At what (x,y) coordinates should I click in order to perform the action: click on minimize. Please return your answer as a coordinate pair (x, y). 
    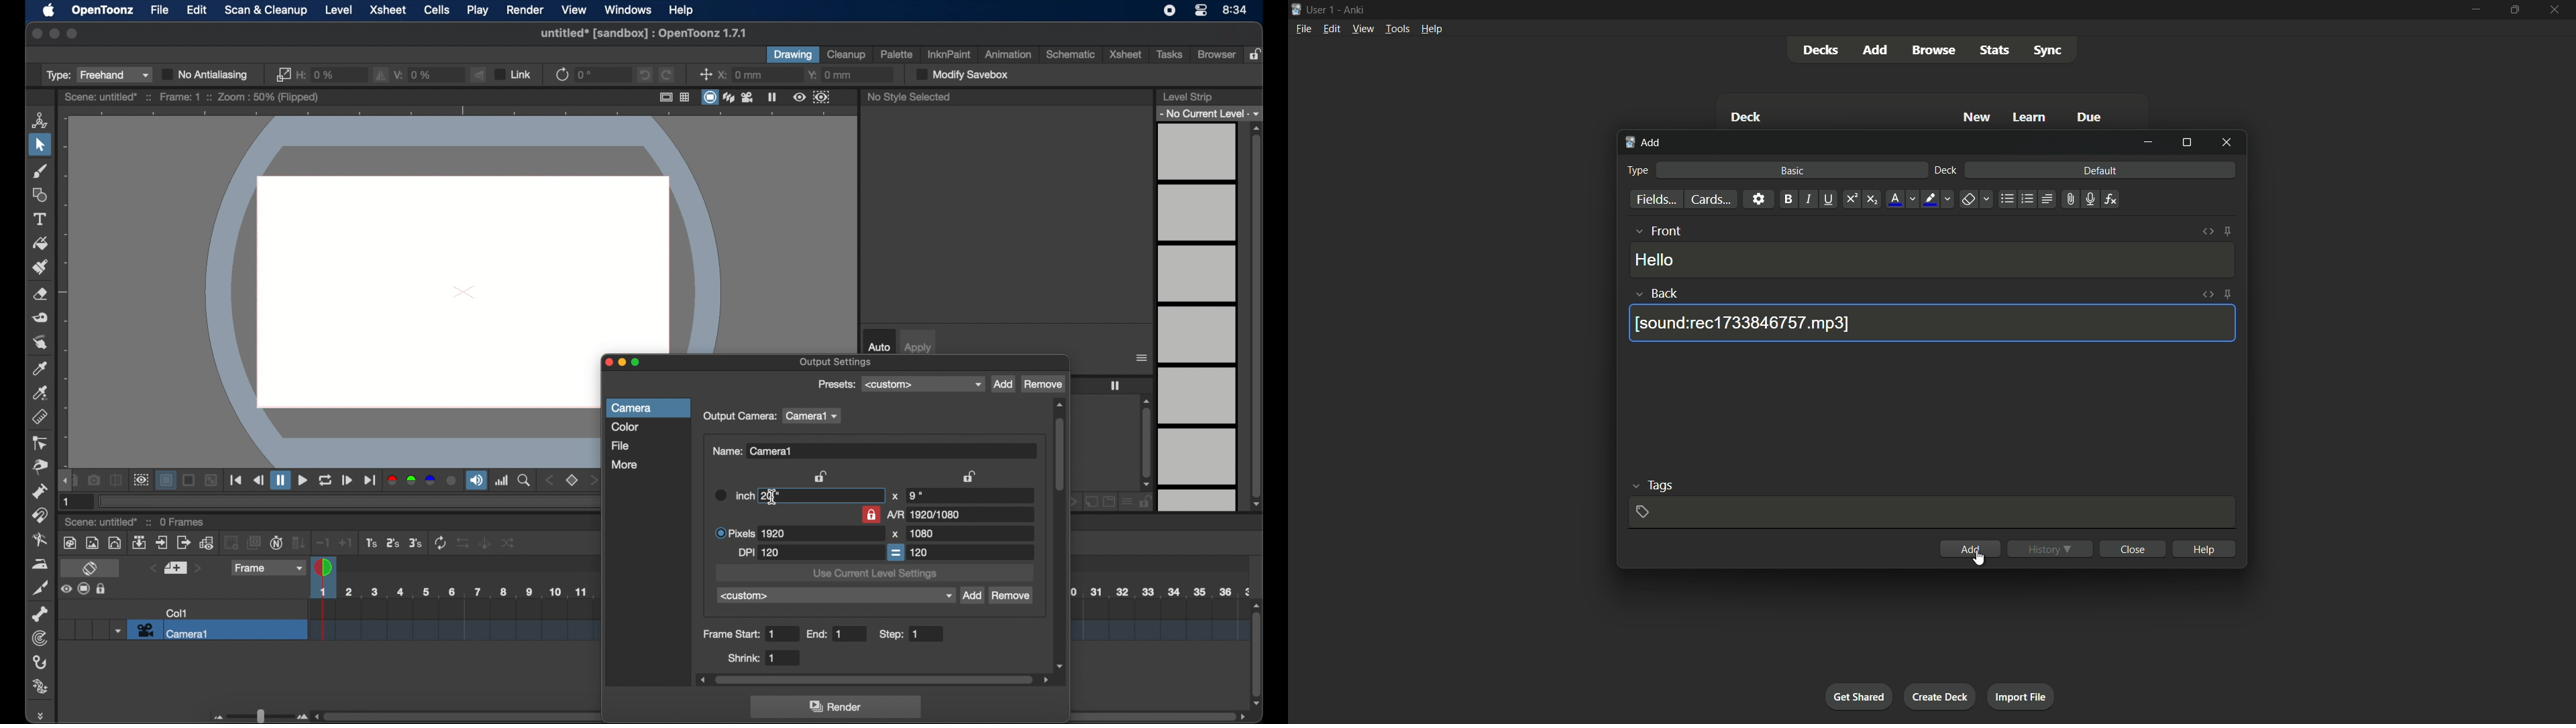
    Looking at the image, I should click on (2475, 10).